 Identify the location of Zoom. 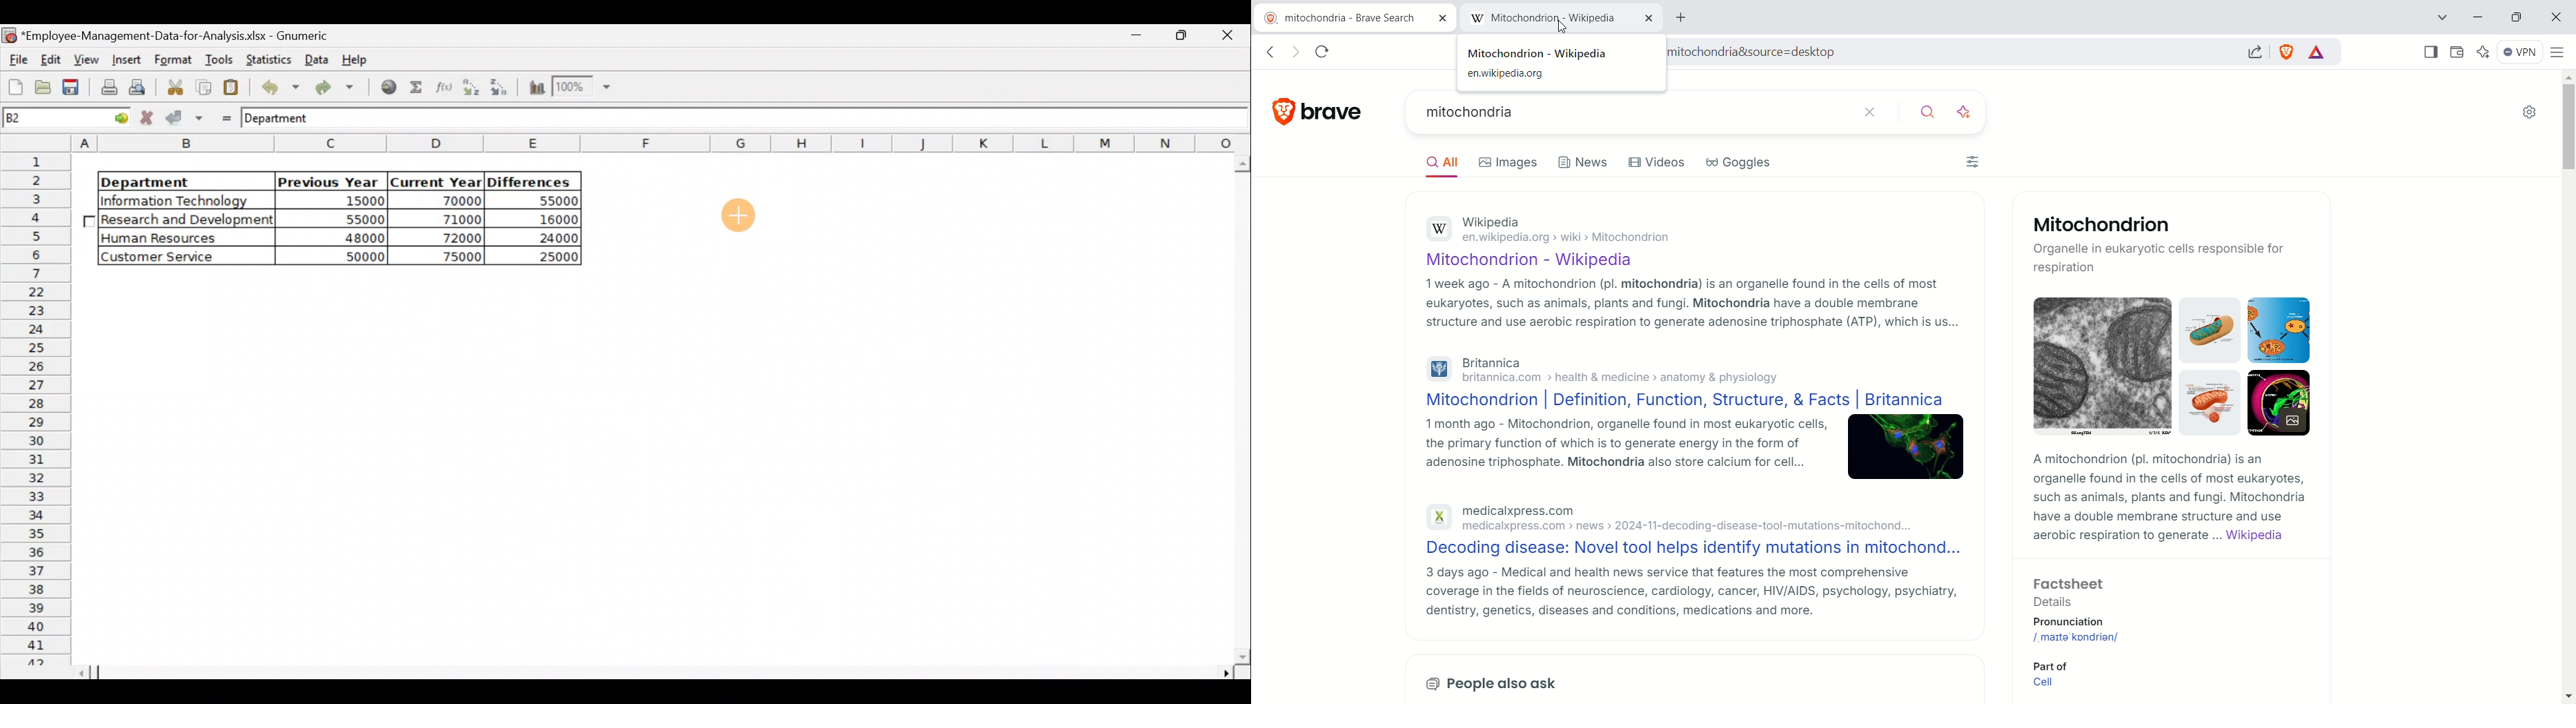
(581, 89).